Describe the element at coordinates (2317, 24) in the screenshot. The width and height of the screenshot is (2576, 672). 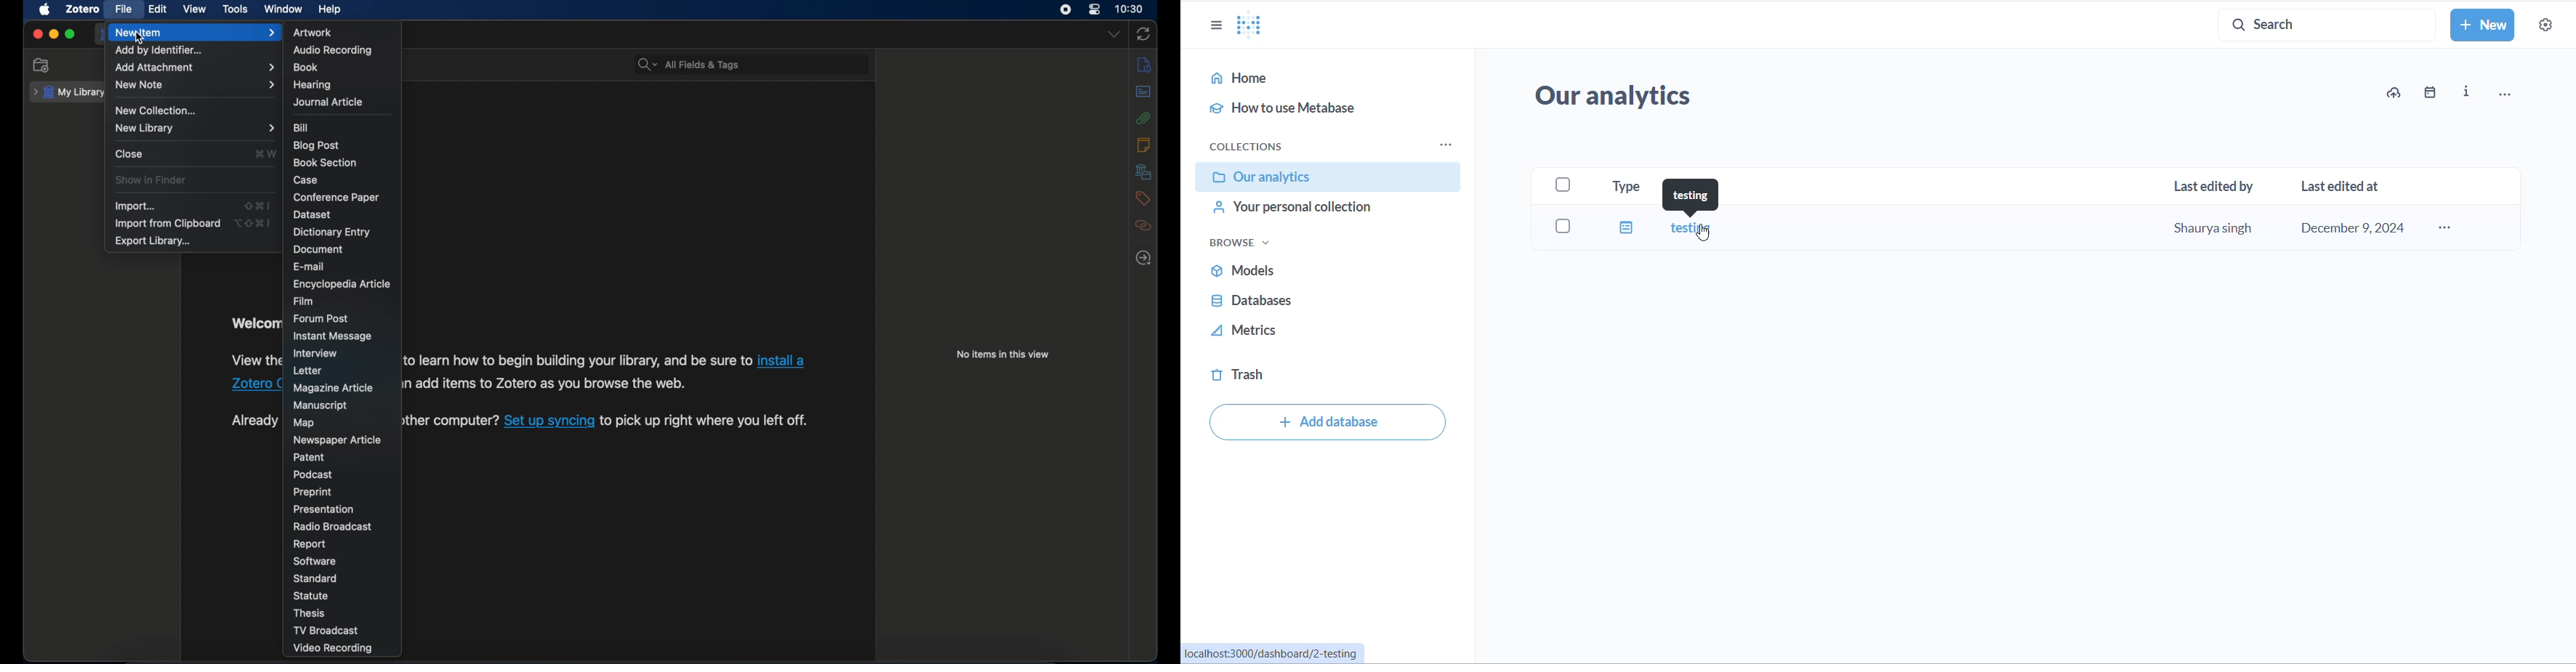
I see `search` at that location.